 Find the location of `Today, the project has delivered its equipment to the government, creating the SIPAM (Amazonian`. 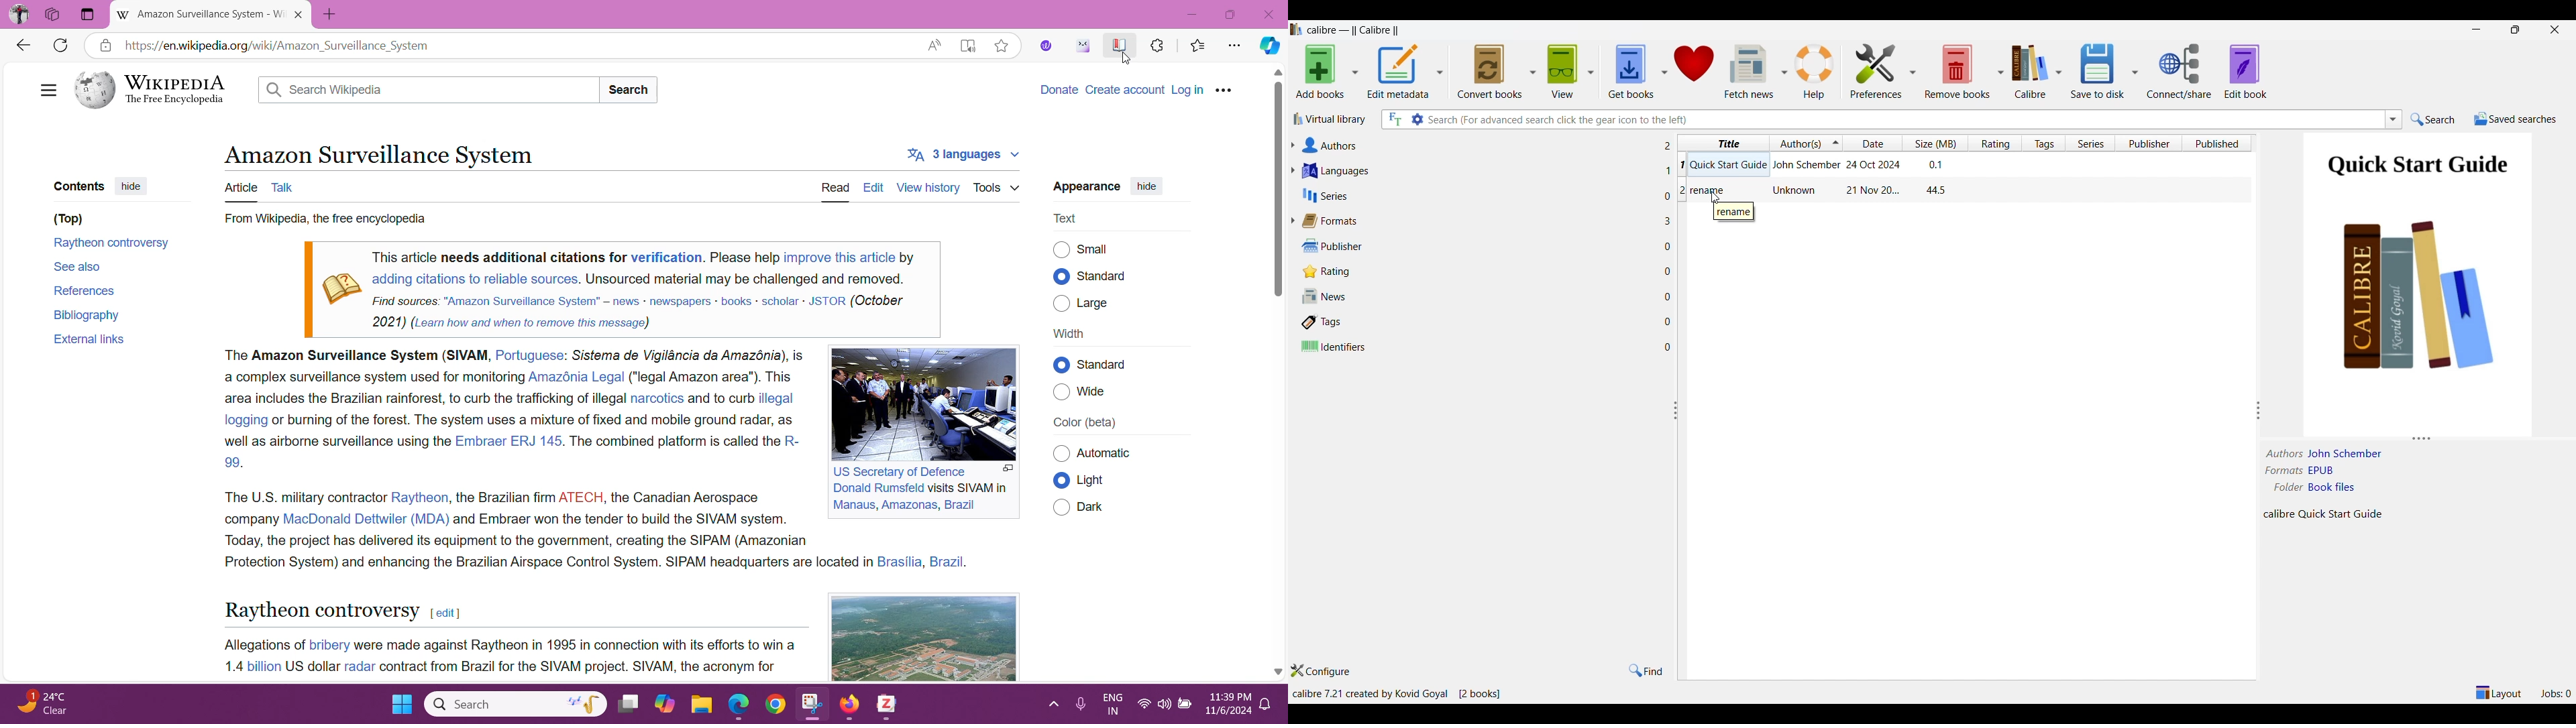

Today, the project has delivered its equipment to the government, creating the SIPAM (Amazonian is located at coordinates (516, 540).